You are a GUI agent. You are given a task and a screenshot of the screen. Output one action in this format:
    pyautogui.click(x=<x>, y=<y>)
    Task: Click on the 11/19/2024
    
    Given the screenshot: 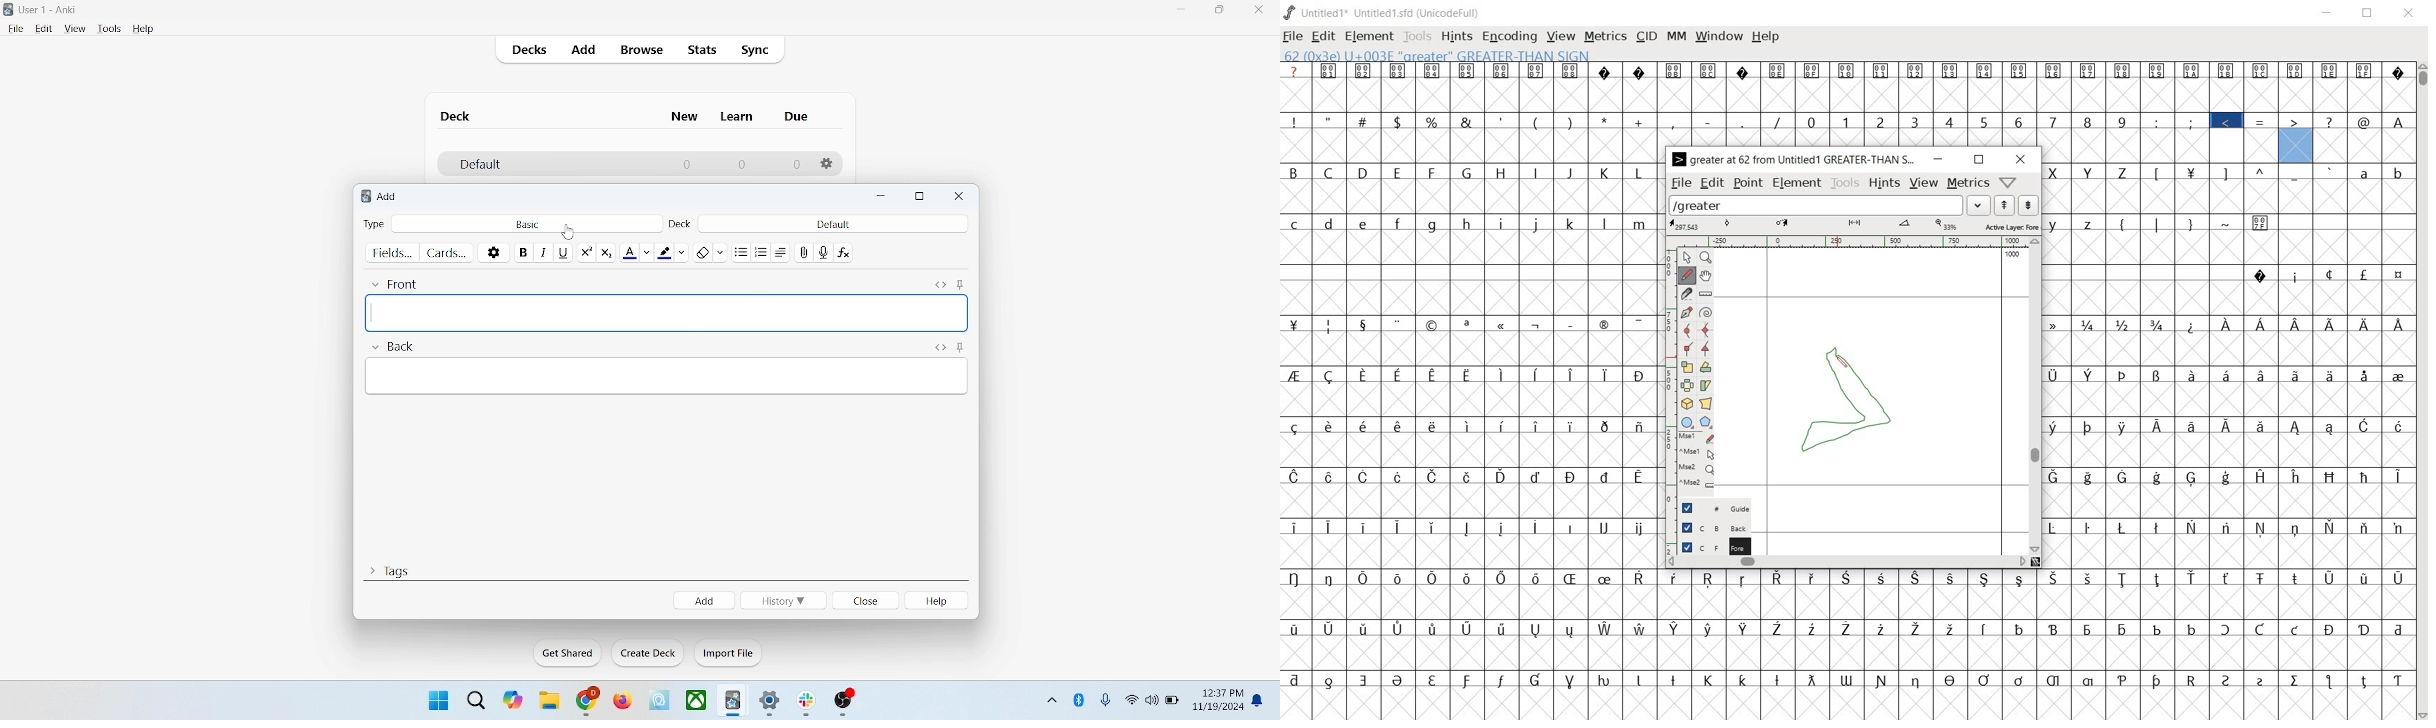 What is the action you would take?
    pyautogui.click(x=1217, y=708)
    